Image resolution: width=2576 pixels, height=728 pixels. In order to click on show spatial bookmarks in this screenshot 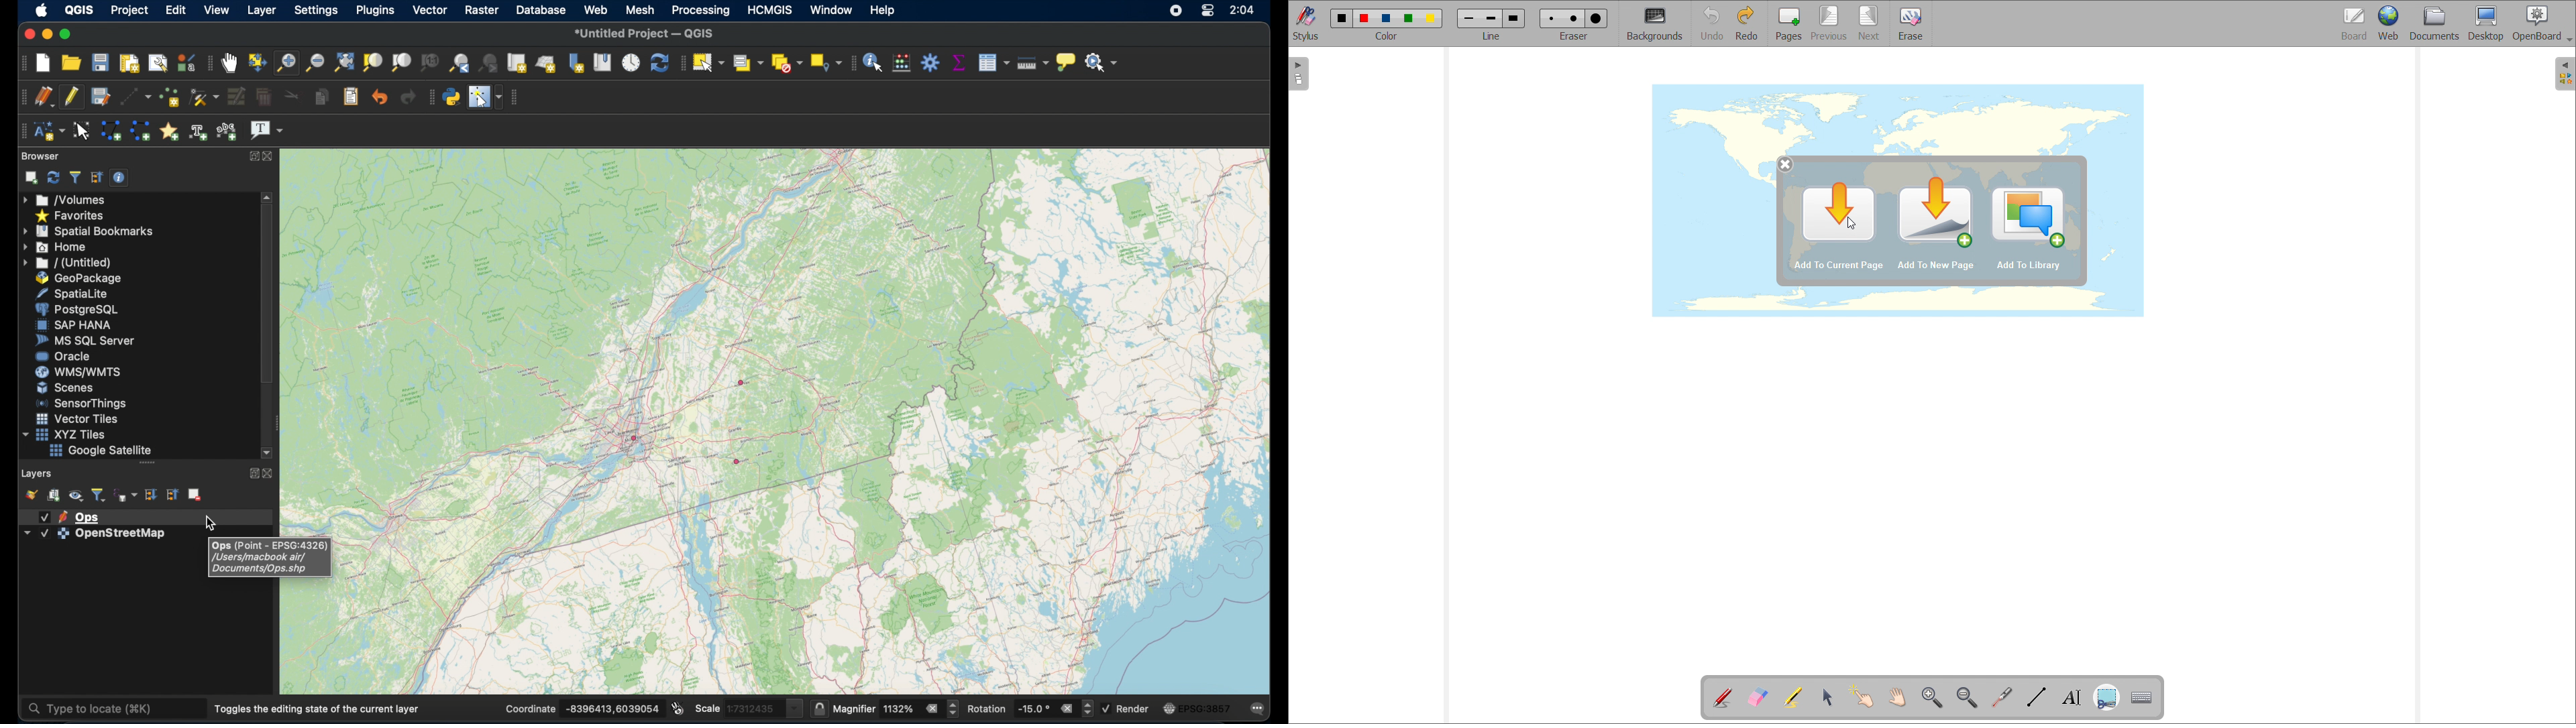, I will do `click(604, 63)`.